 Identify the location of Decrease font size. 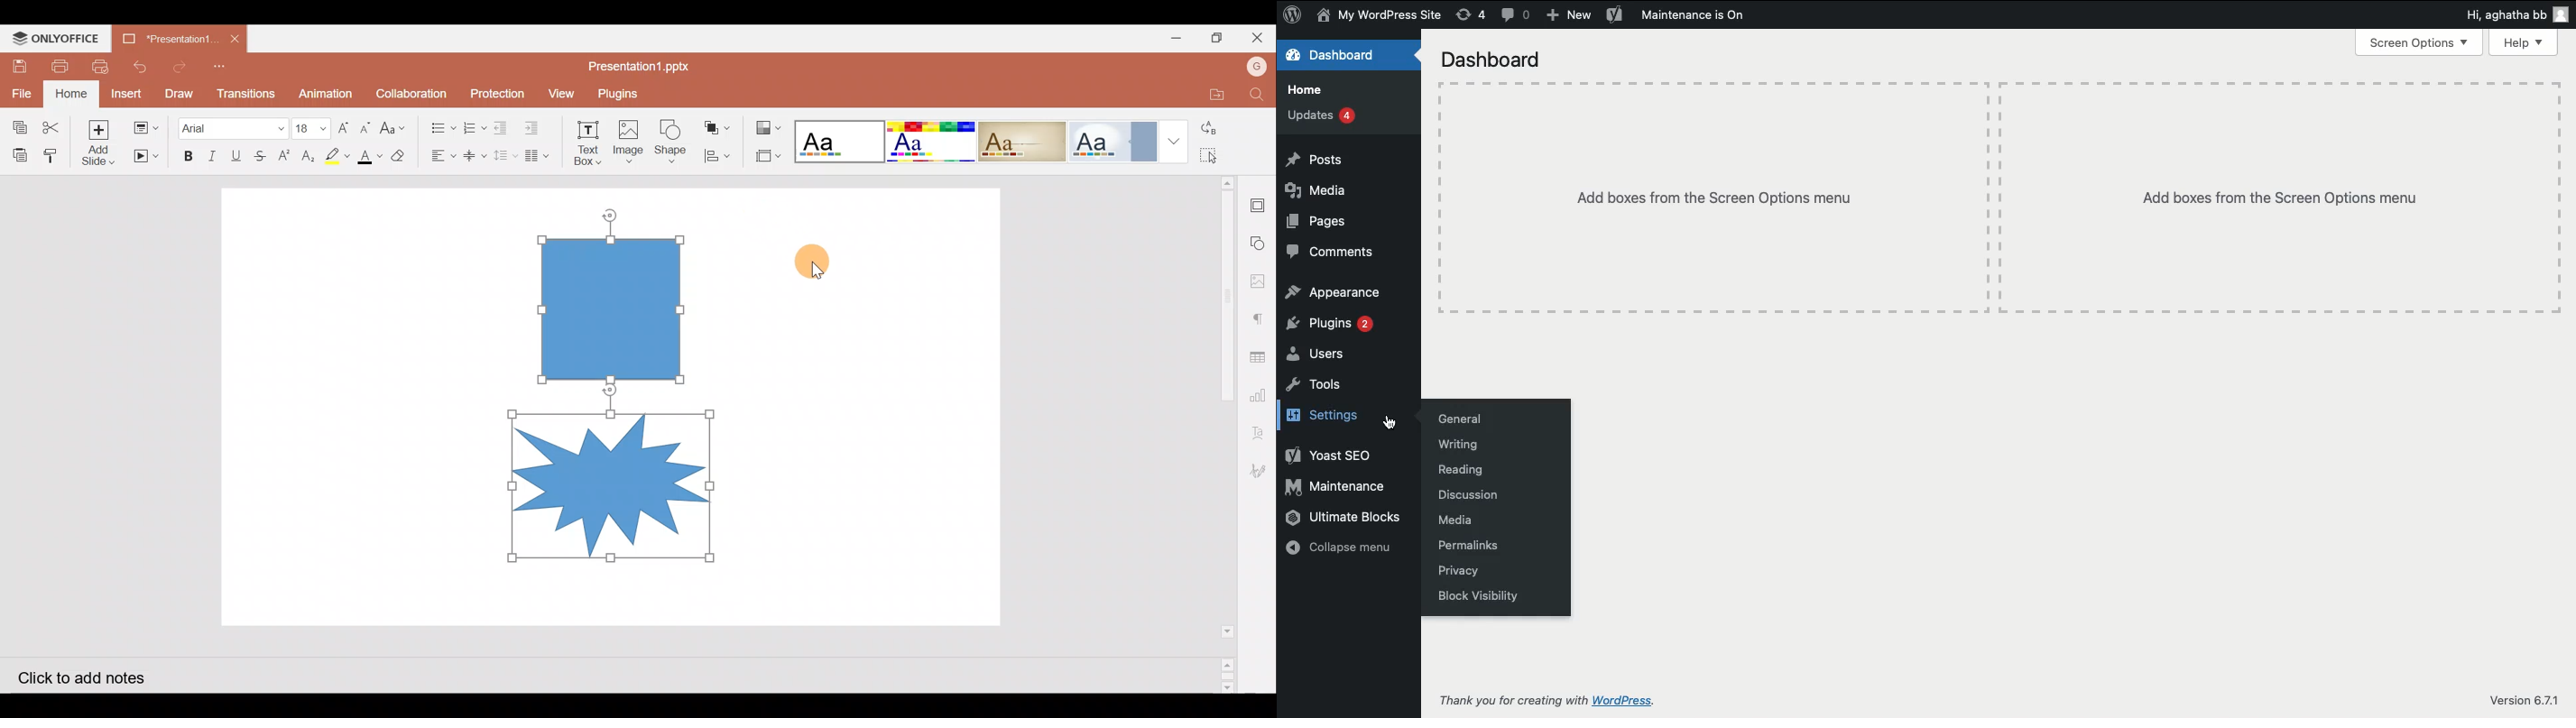
(368, 126).